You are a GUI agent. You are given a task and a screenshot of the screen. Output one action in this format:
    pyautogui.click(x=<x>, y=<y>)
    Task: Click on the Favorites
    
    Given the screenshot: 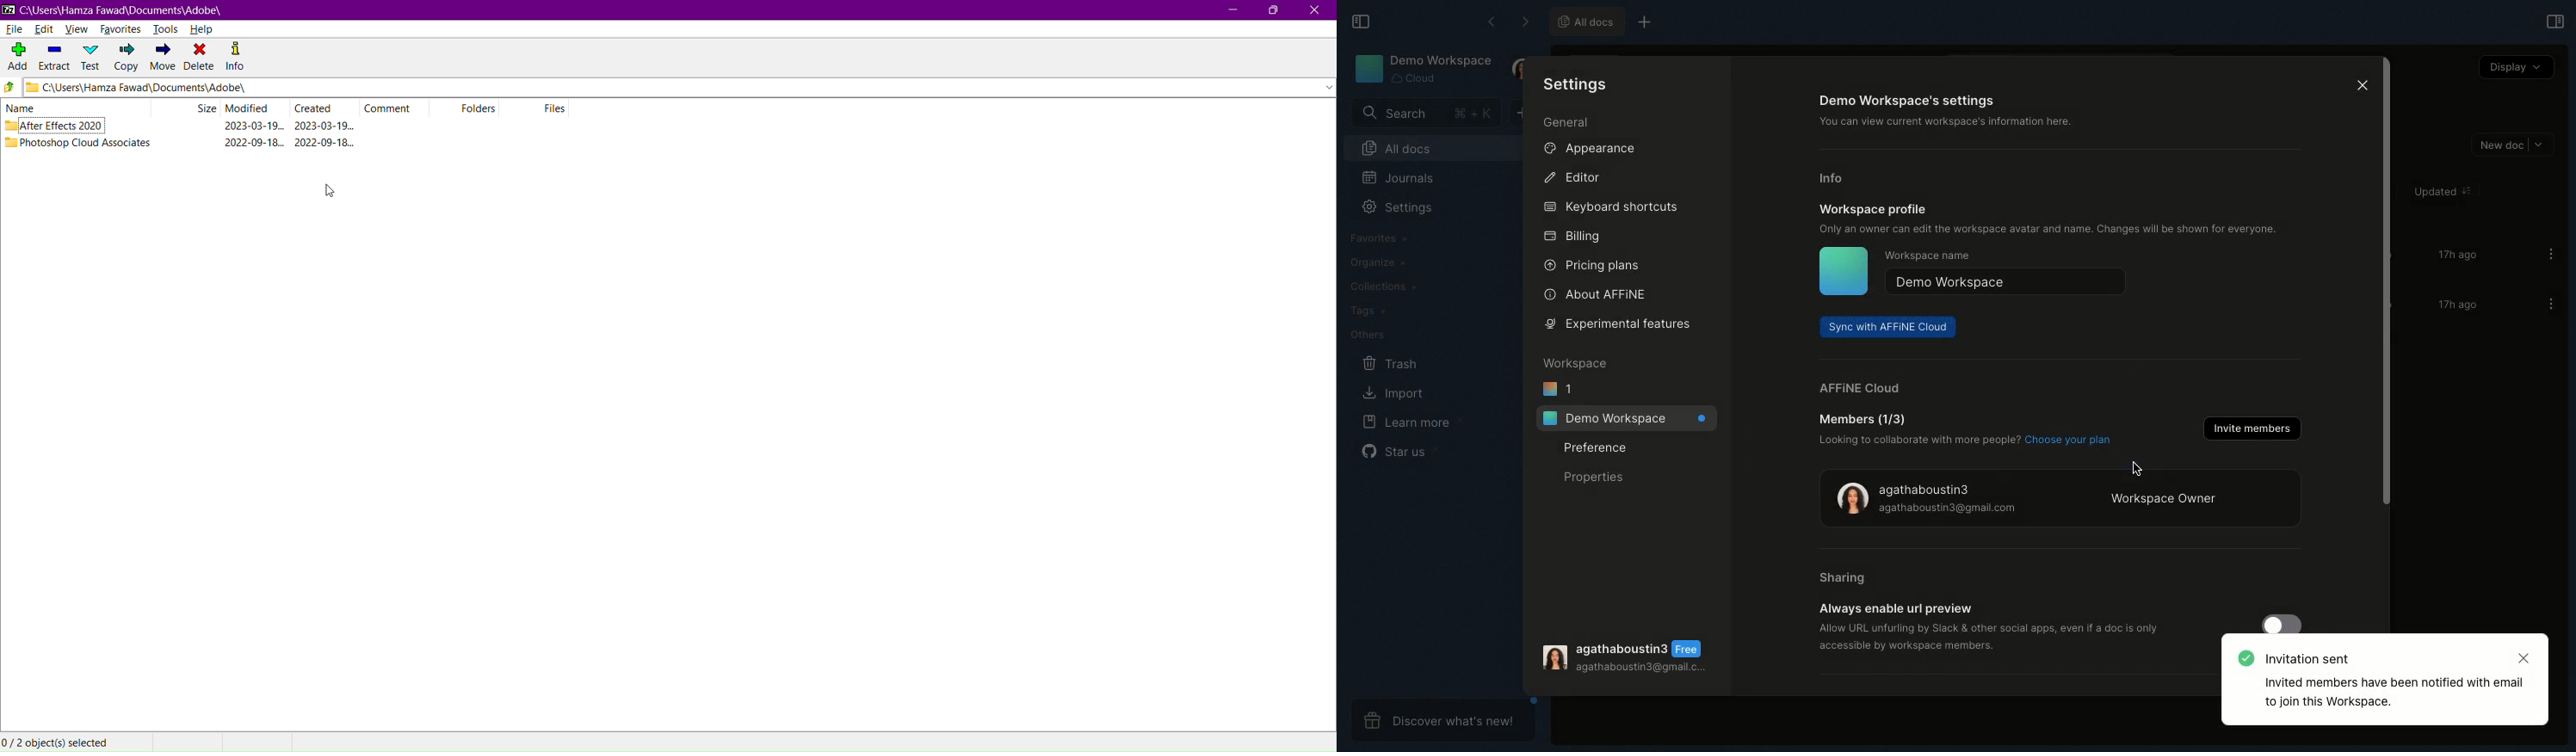 What is the action you would take?
    pyautogui.click(x=1382, y=236)
    